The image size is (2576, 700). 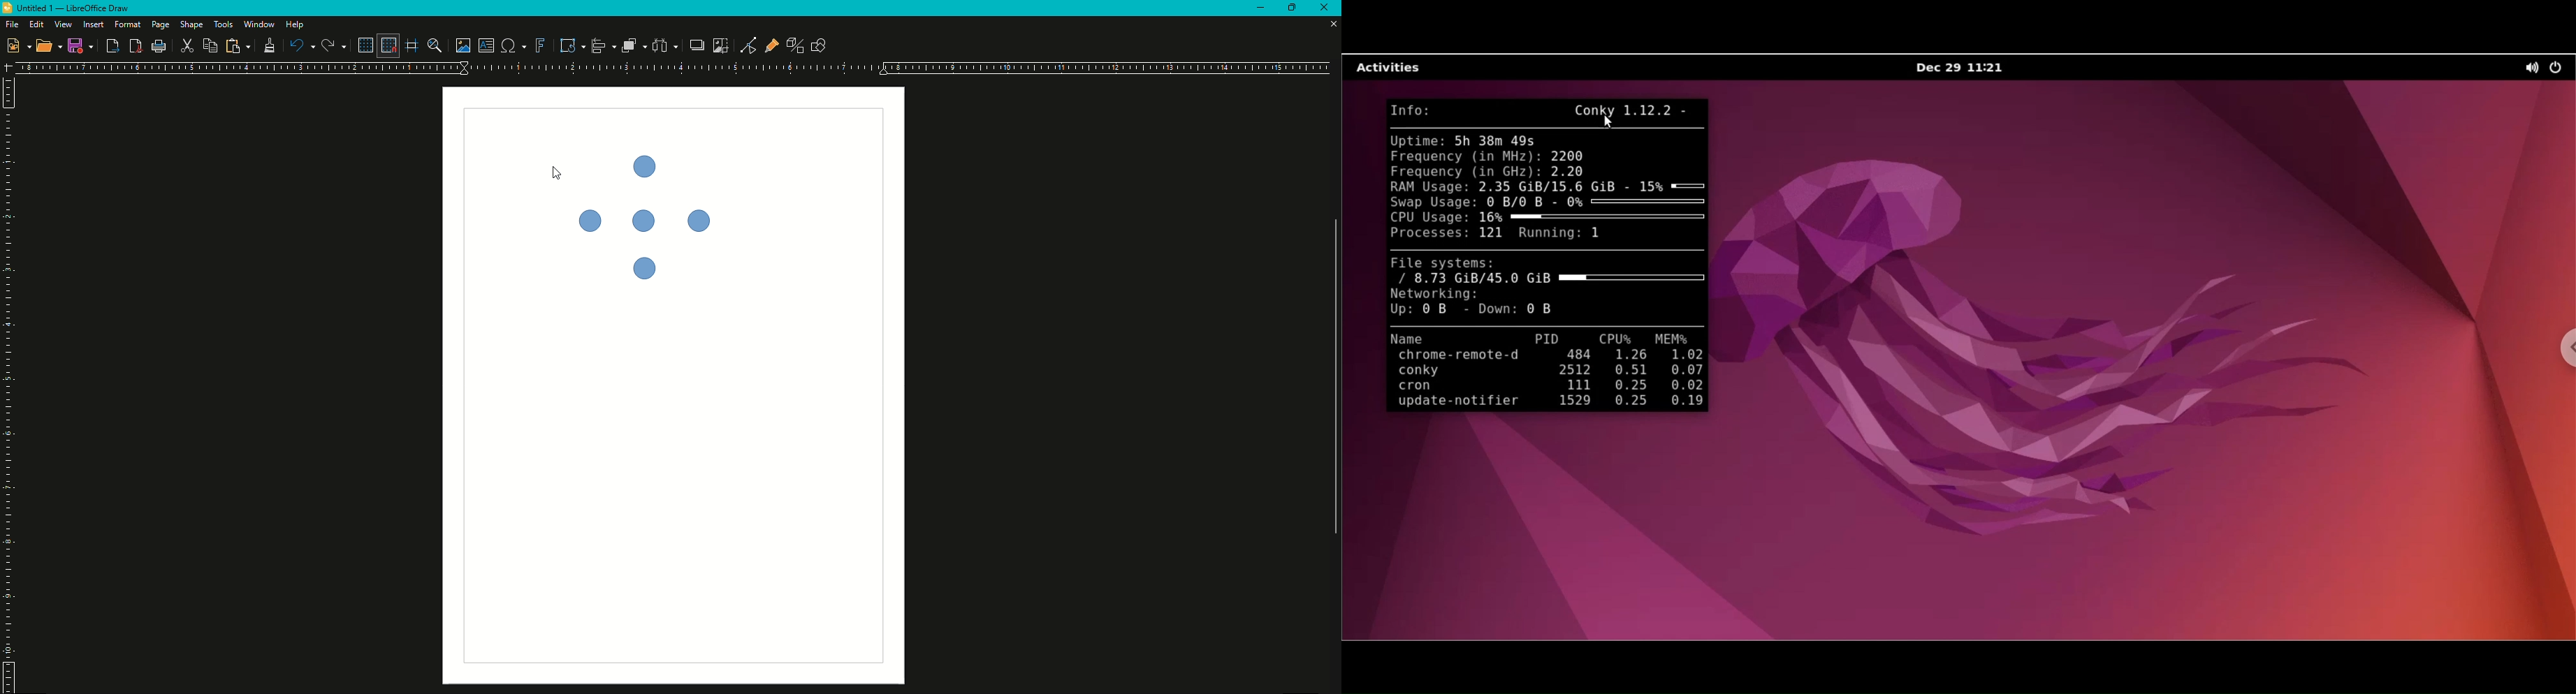 What do you see at coordinates (238, 46) in the screenshot?
I see `Copy` at bounding box center [238, 46].